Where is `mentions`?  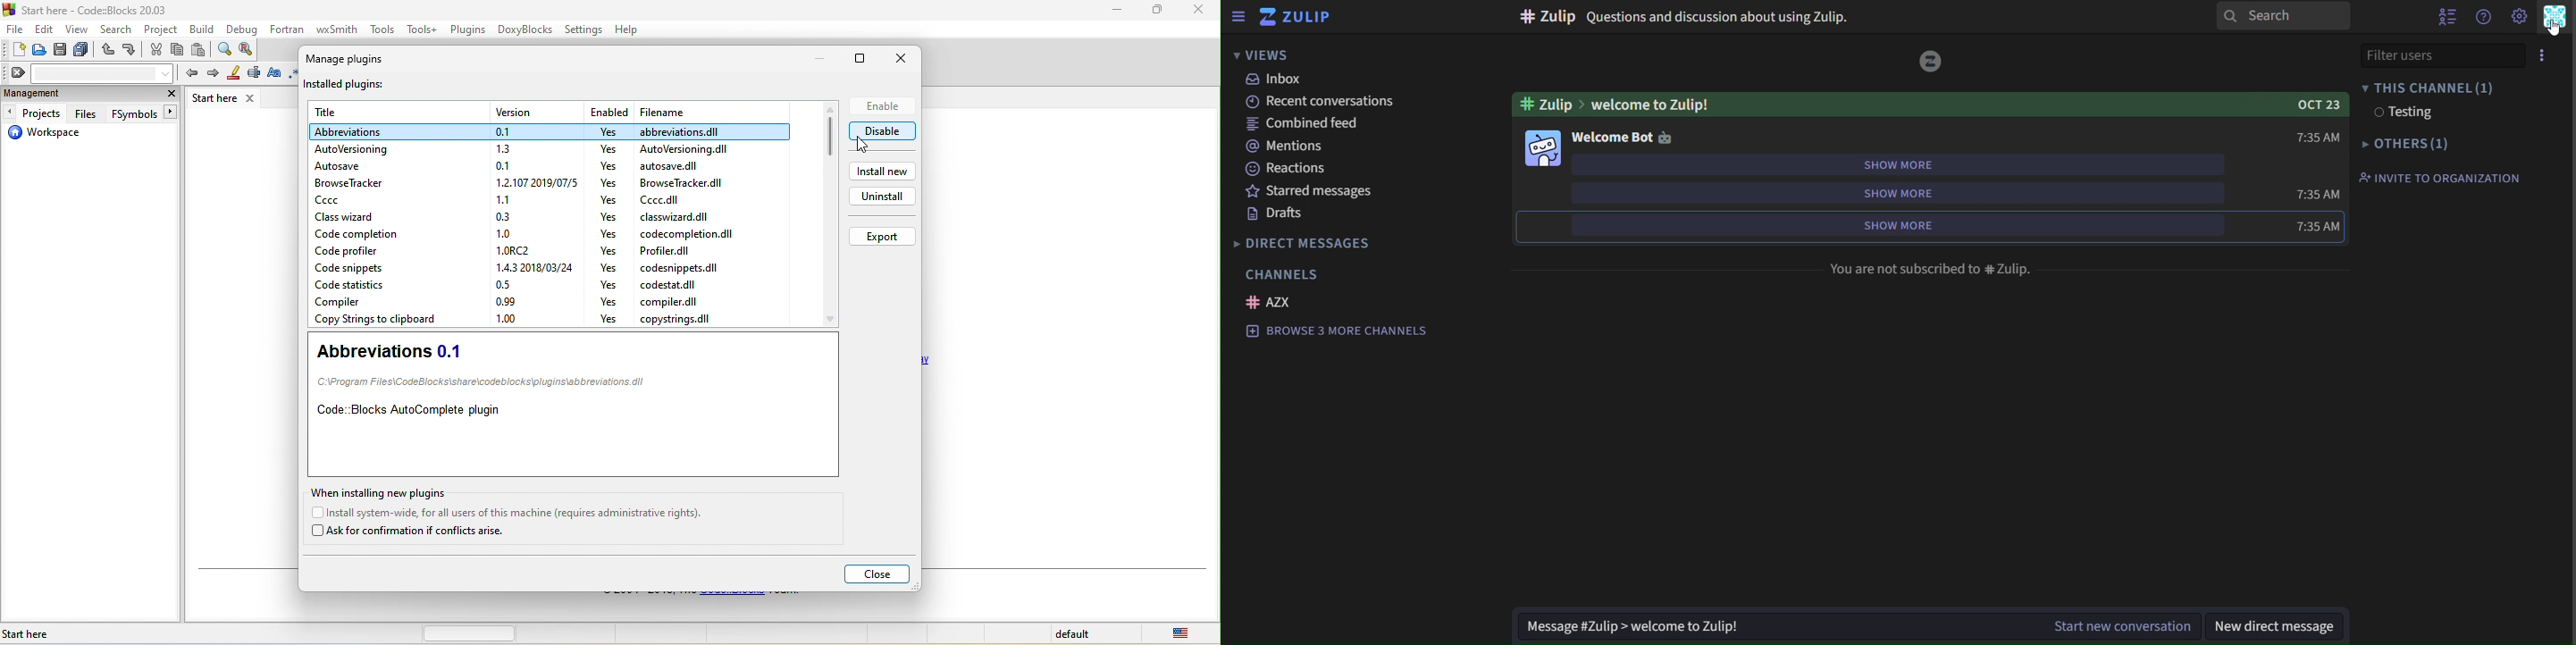 mentions is located at coordinates (1287, 145).